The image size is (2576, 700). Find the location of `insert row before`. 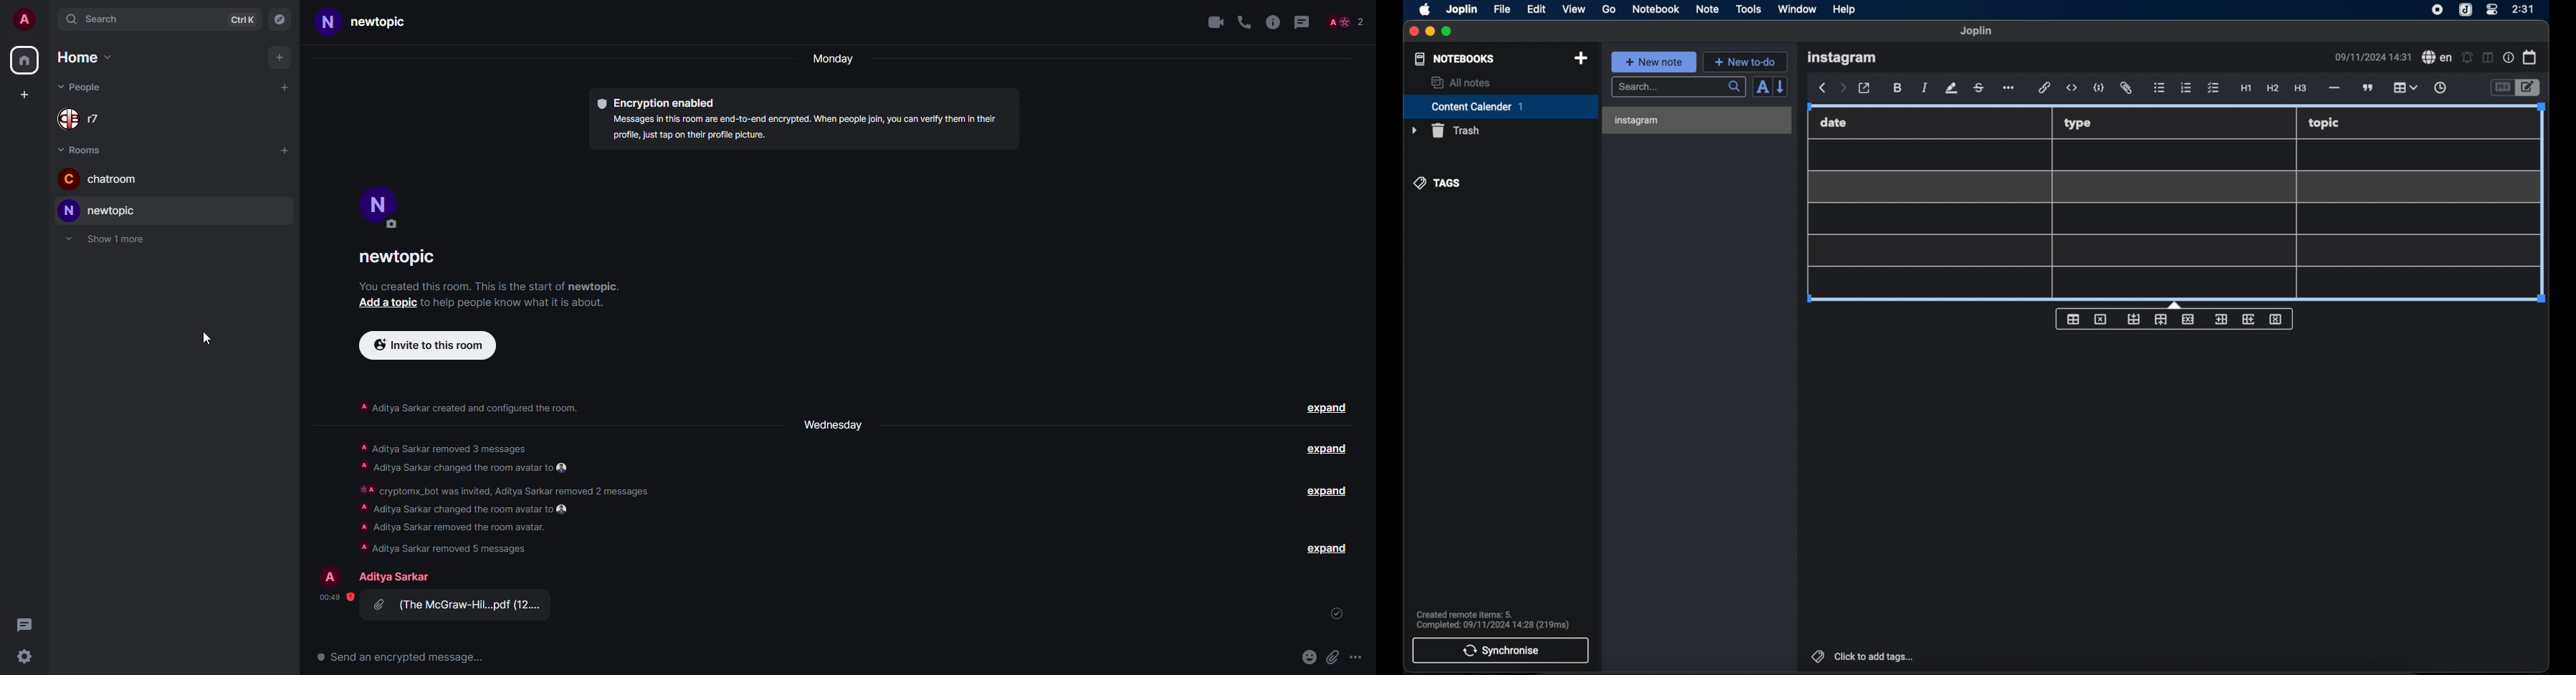

insert row before is located at coordinates (2134, 318).